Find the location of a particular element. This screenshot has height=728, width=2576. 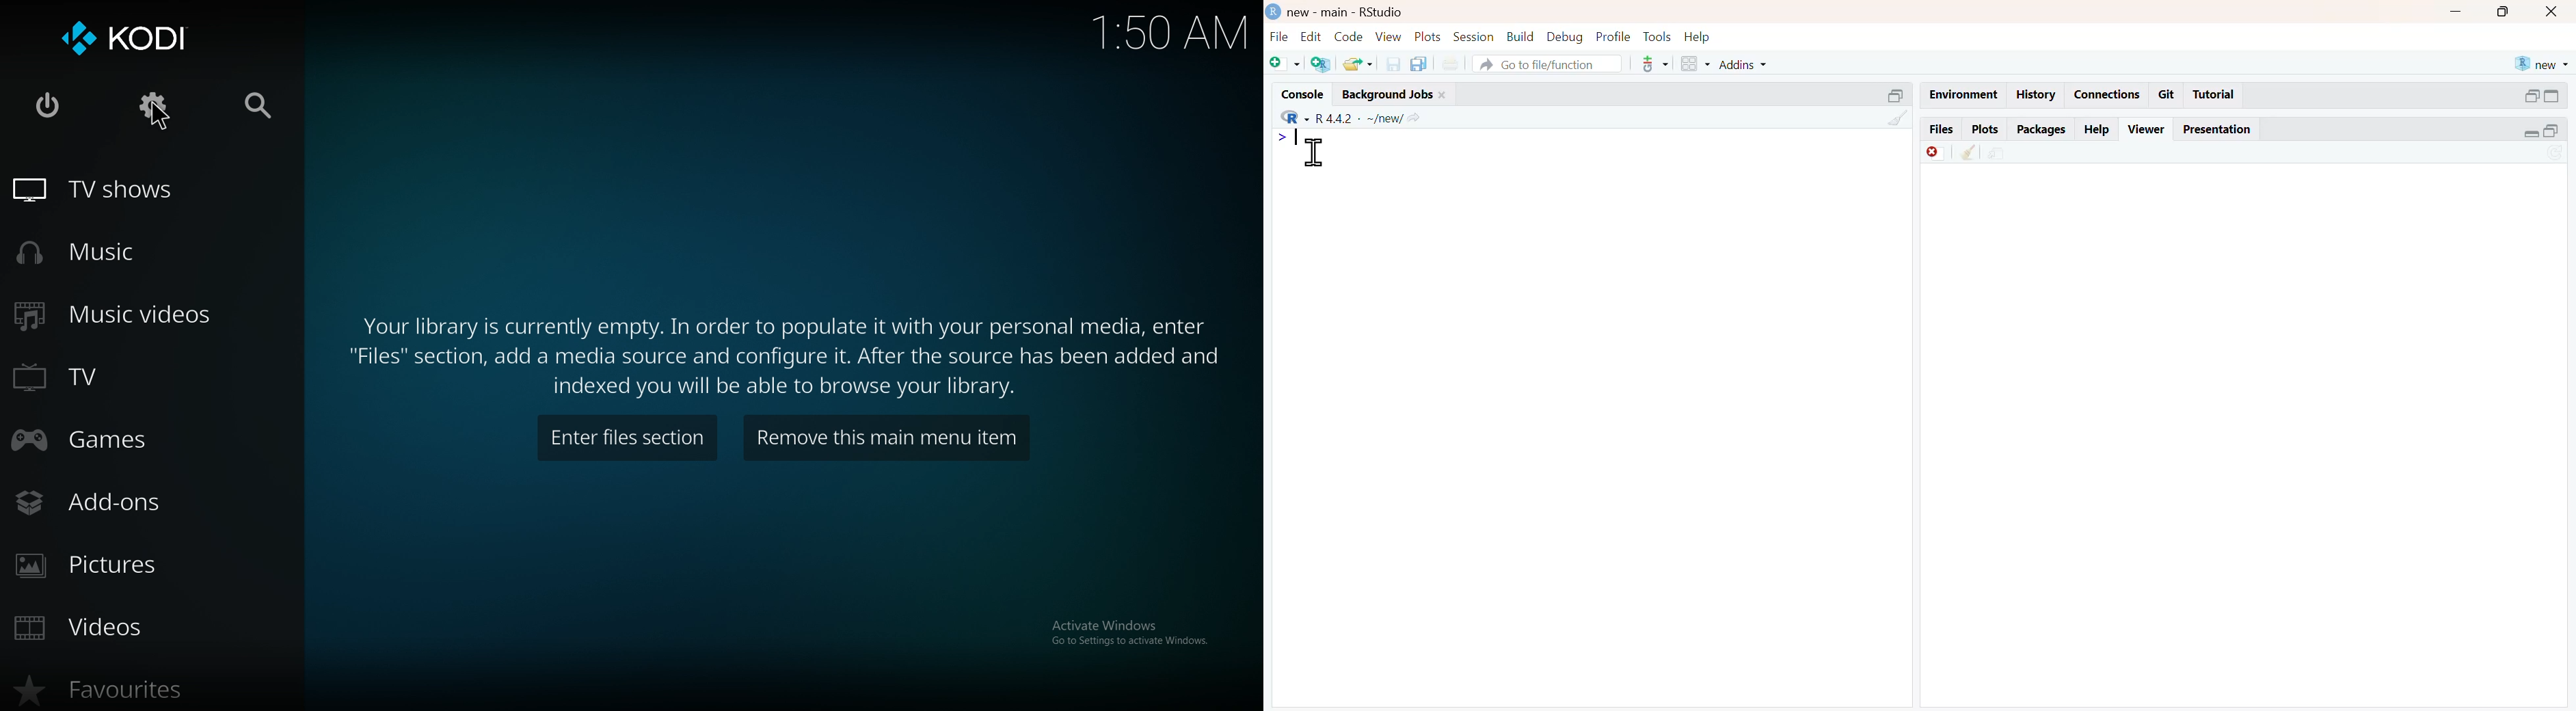

open in separate window is located at coordinates (1897, 96).